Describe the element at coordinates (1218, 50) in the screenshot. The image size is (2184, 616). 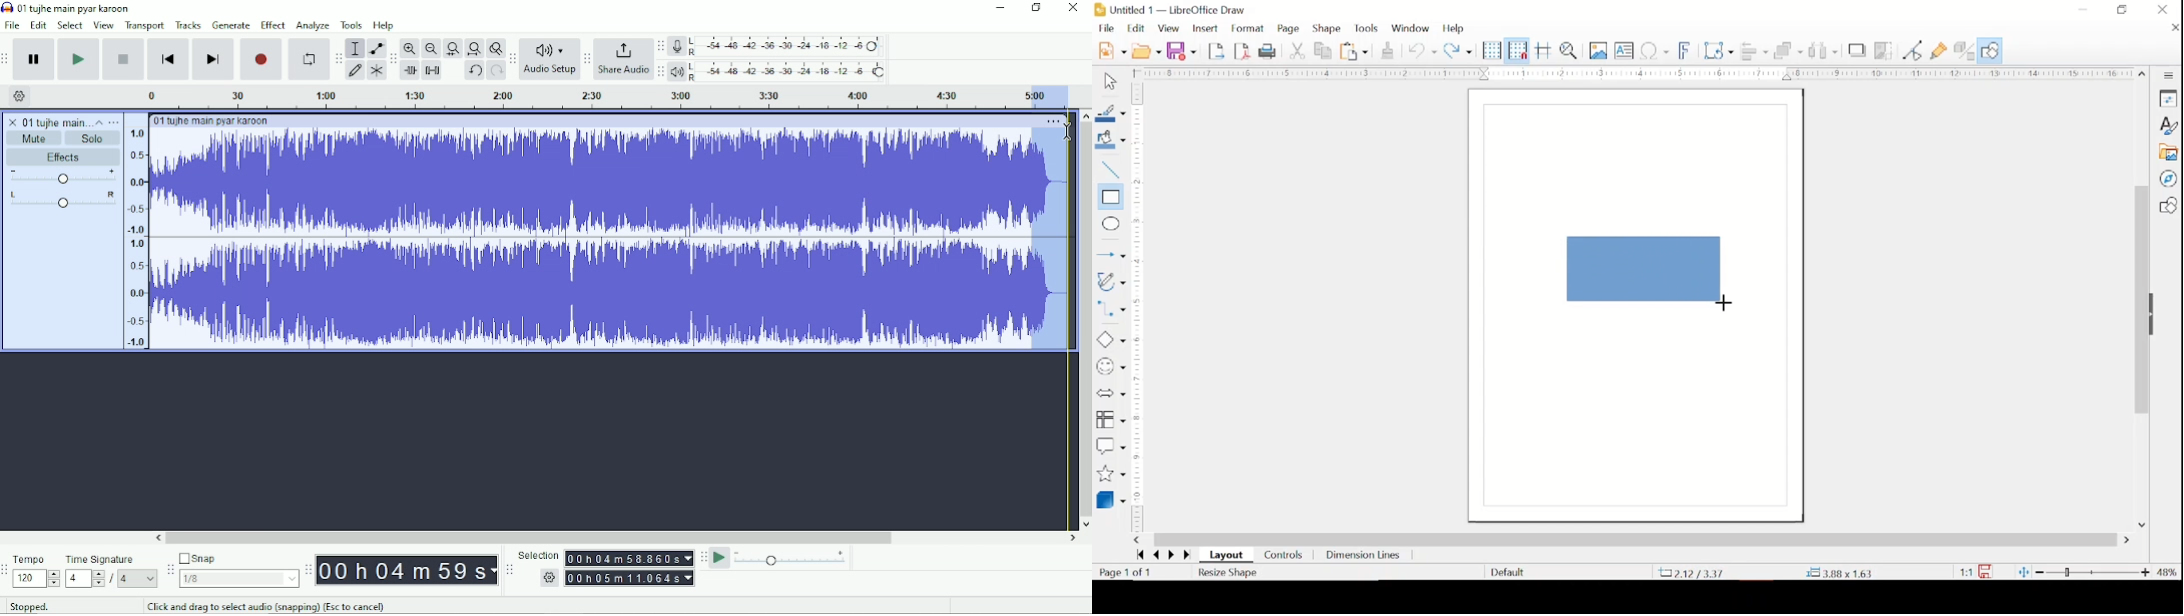
I see `export` at that location.